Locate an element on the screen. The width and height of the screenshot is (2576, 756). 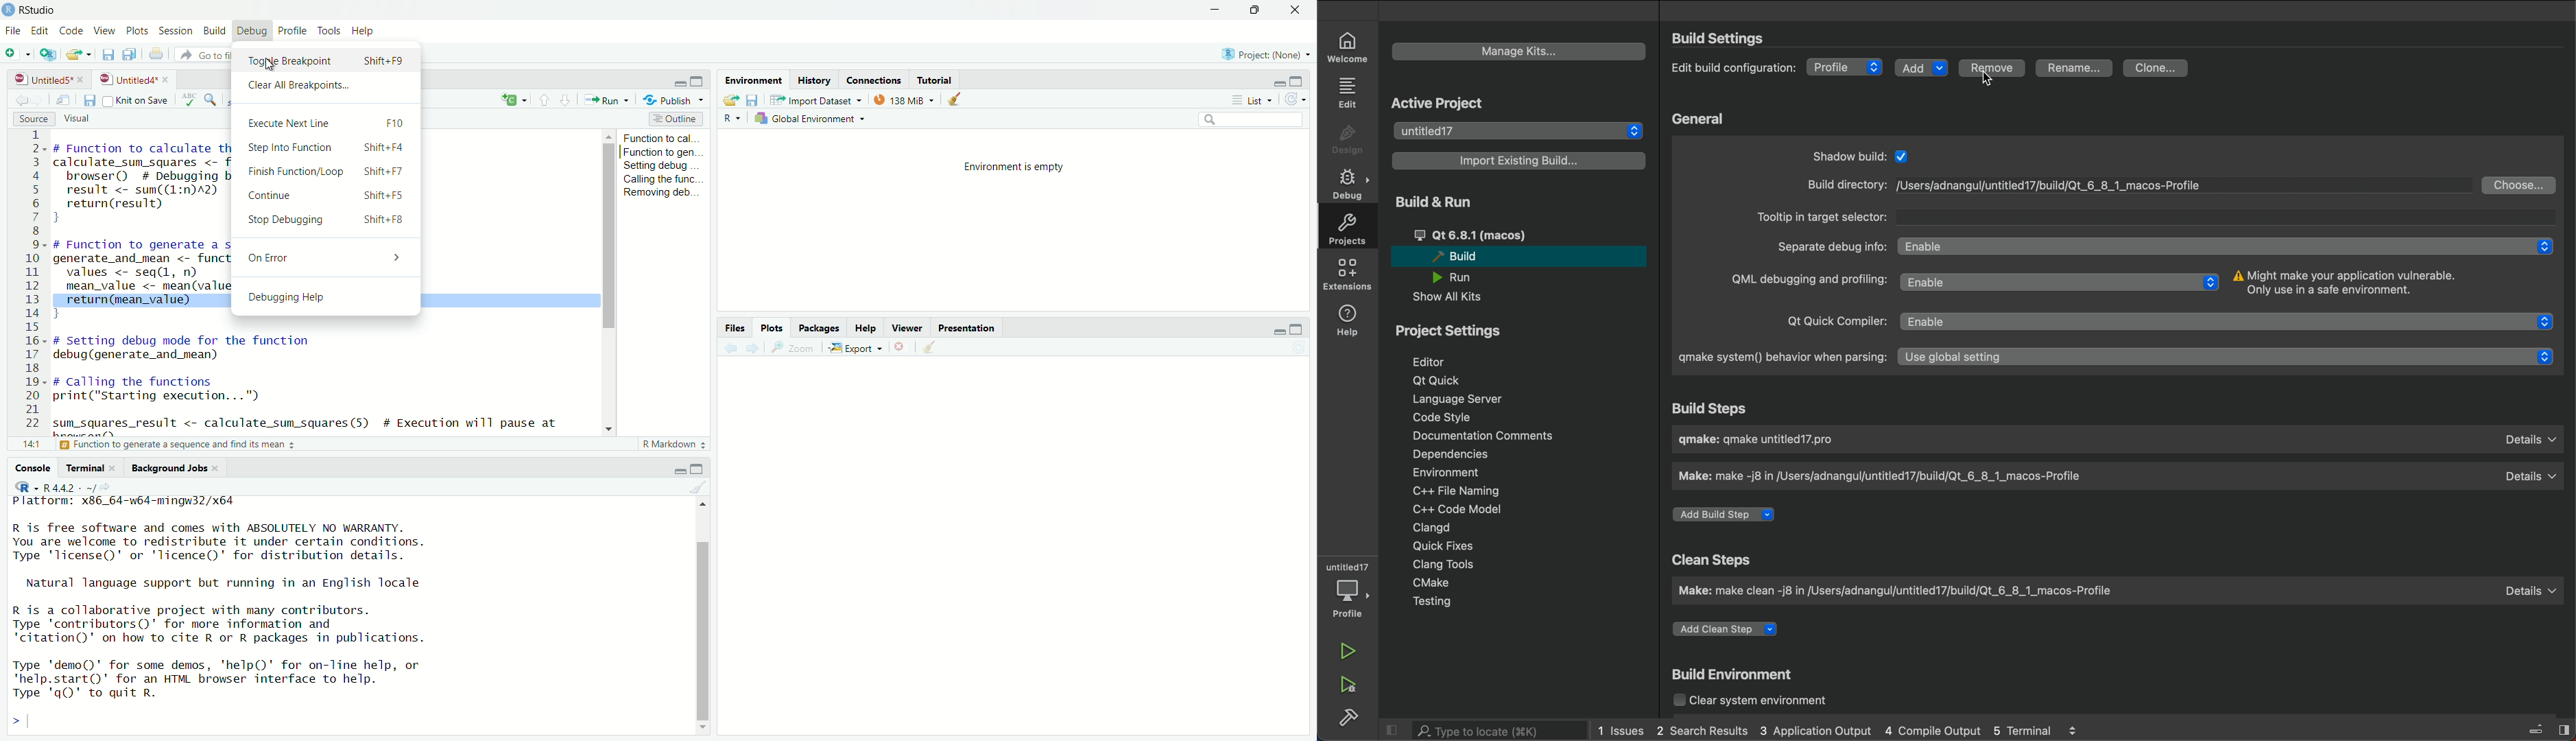
On Error is located at coordinates (329, 256).